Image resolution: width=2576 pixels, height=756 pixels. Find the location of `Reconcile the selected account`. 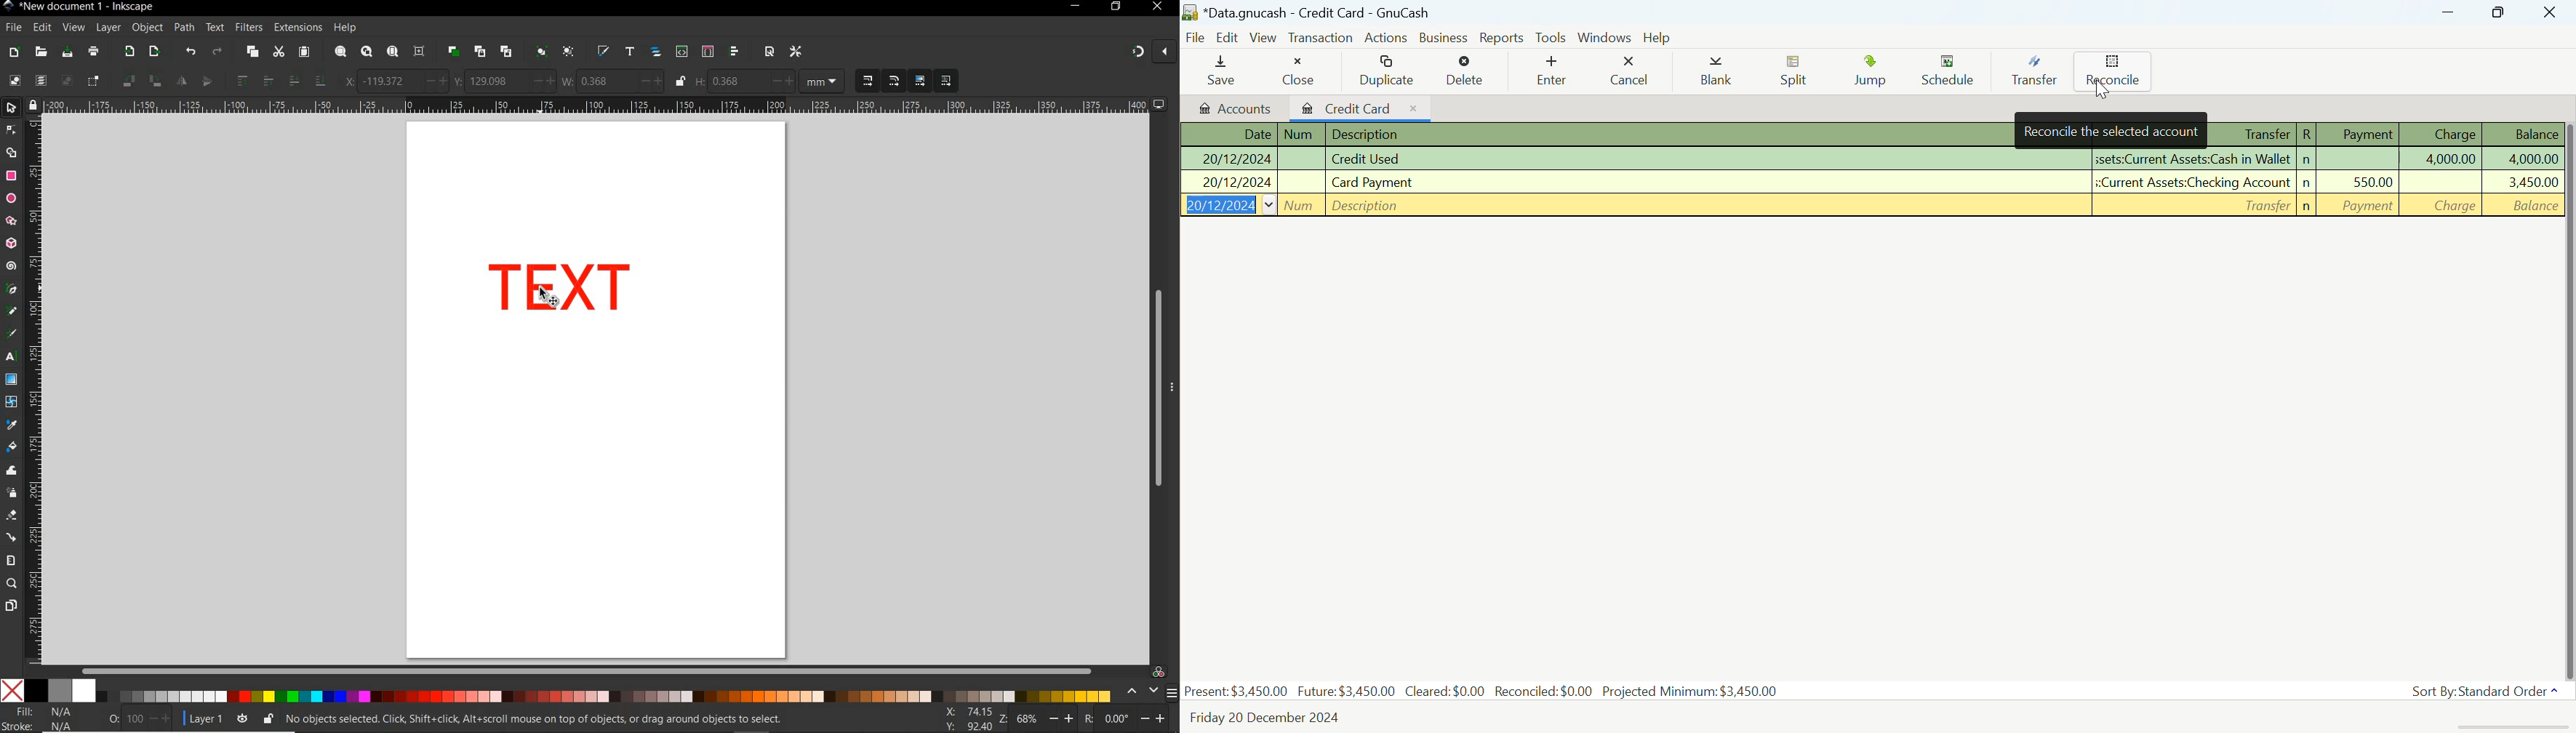

Reconcile the selected account is located at coordinates (2109, 130).